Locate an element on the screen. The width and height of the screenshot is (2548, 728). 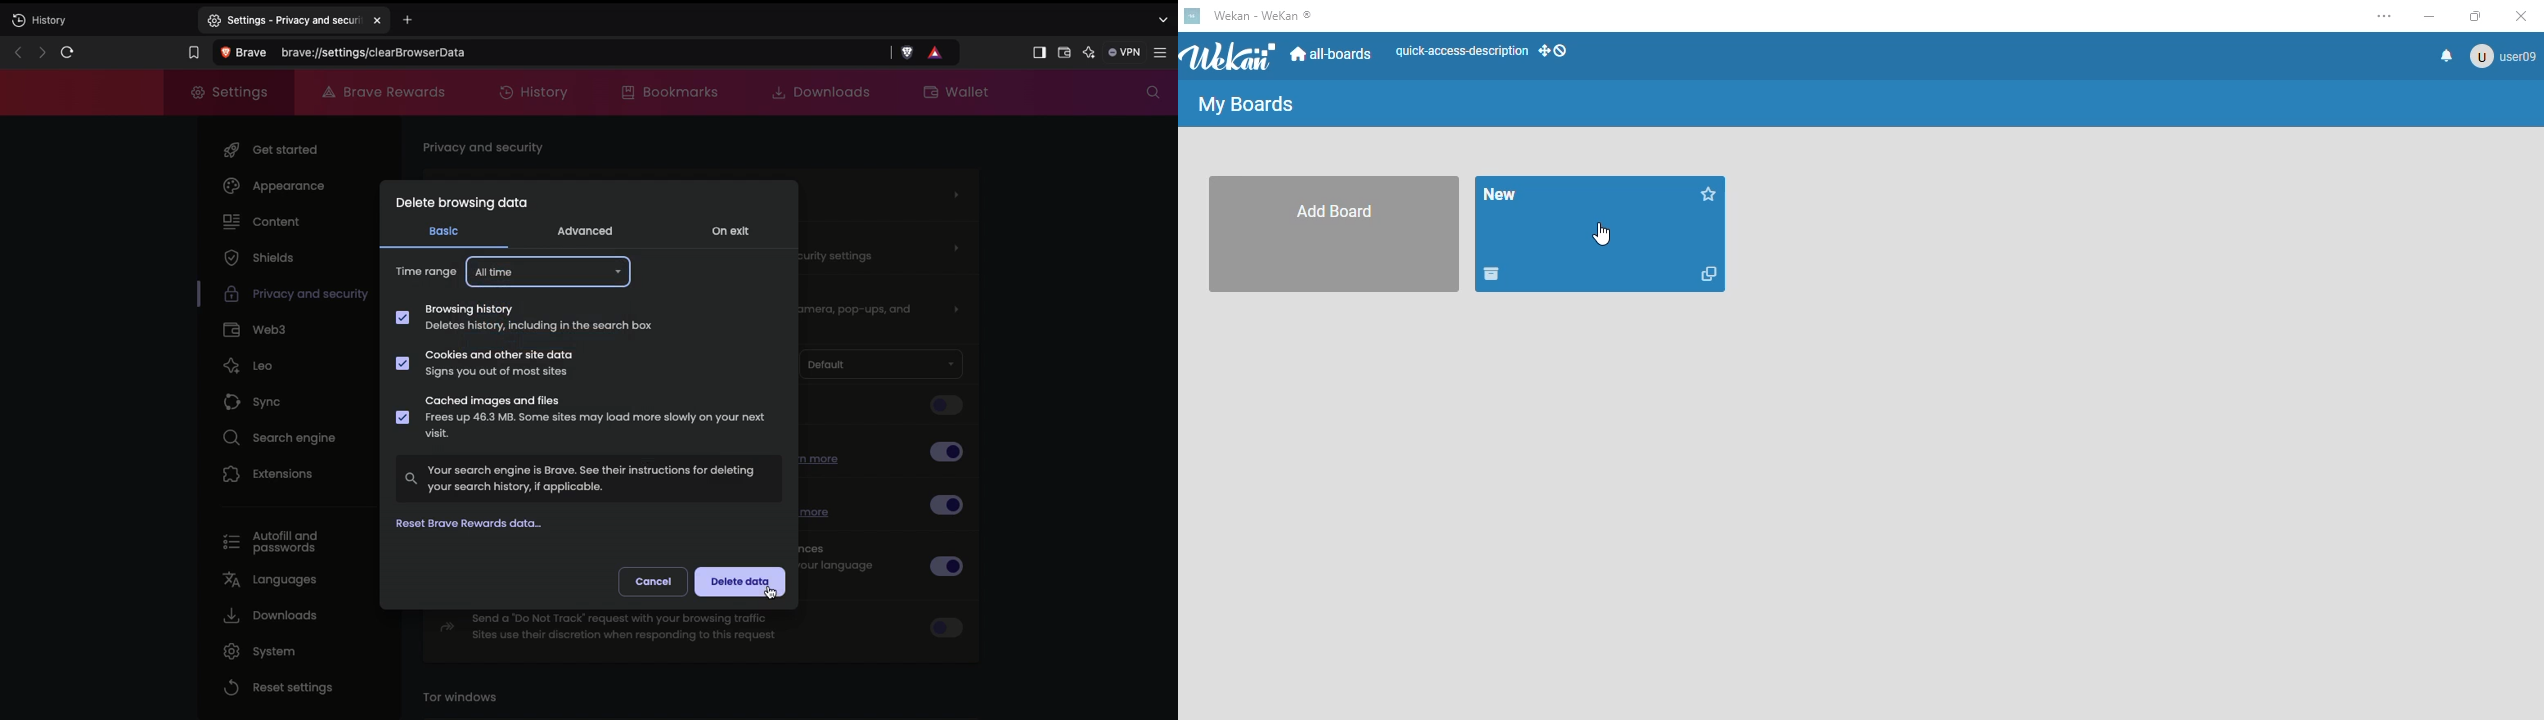
duplicate board is located at coordinates (1708, 273).